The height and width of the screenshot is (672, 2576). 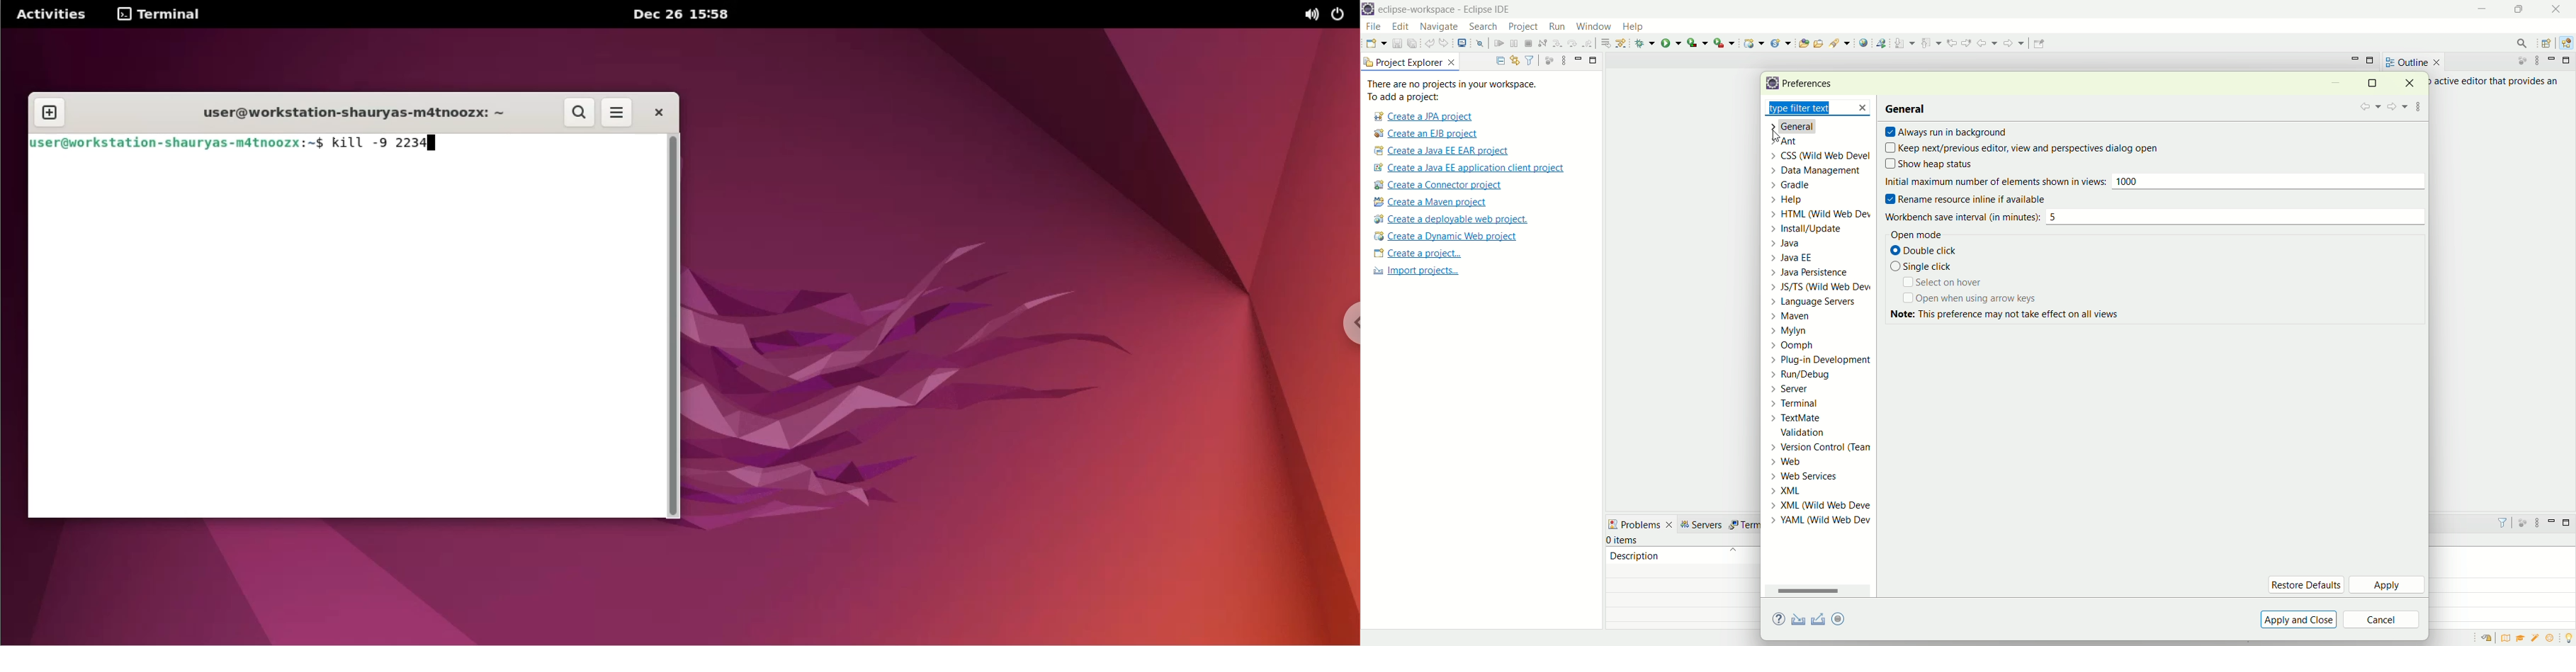 I want to click on search, so click(x=2518, y=43).